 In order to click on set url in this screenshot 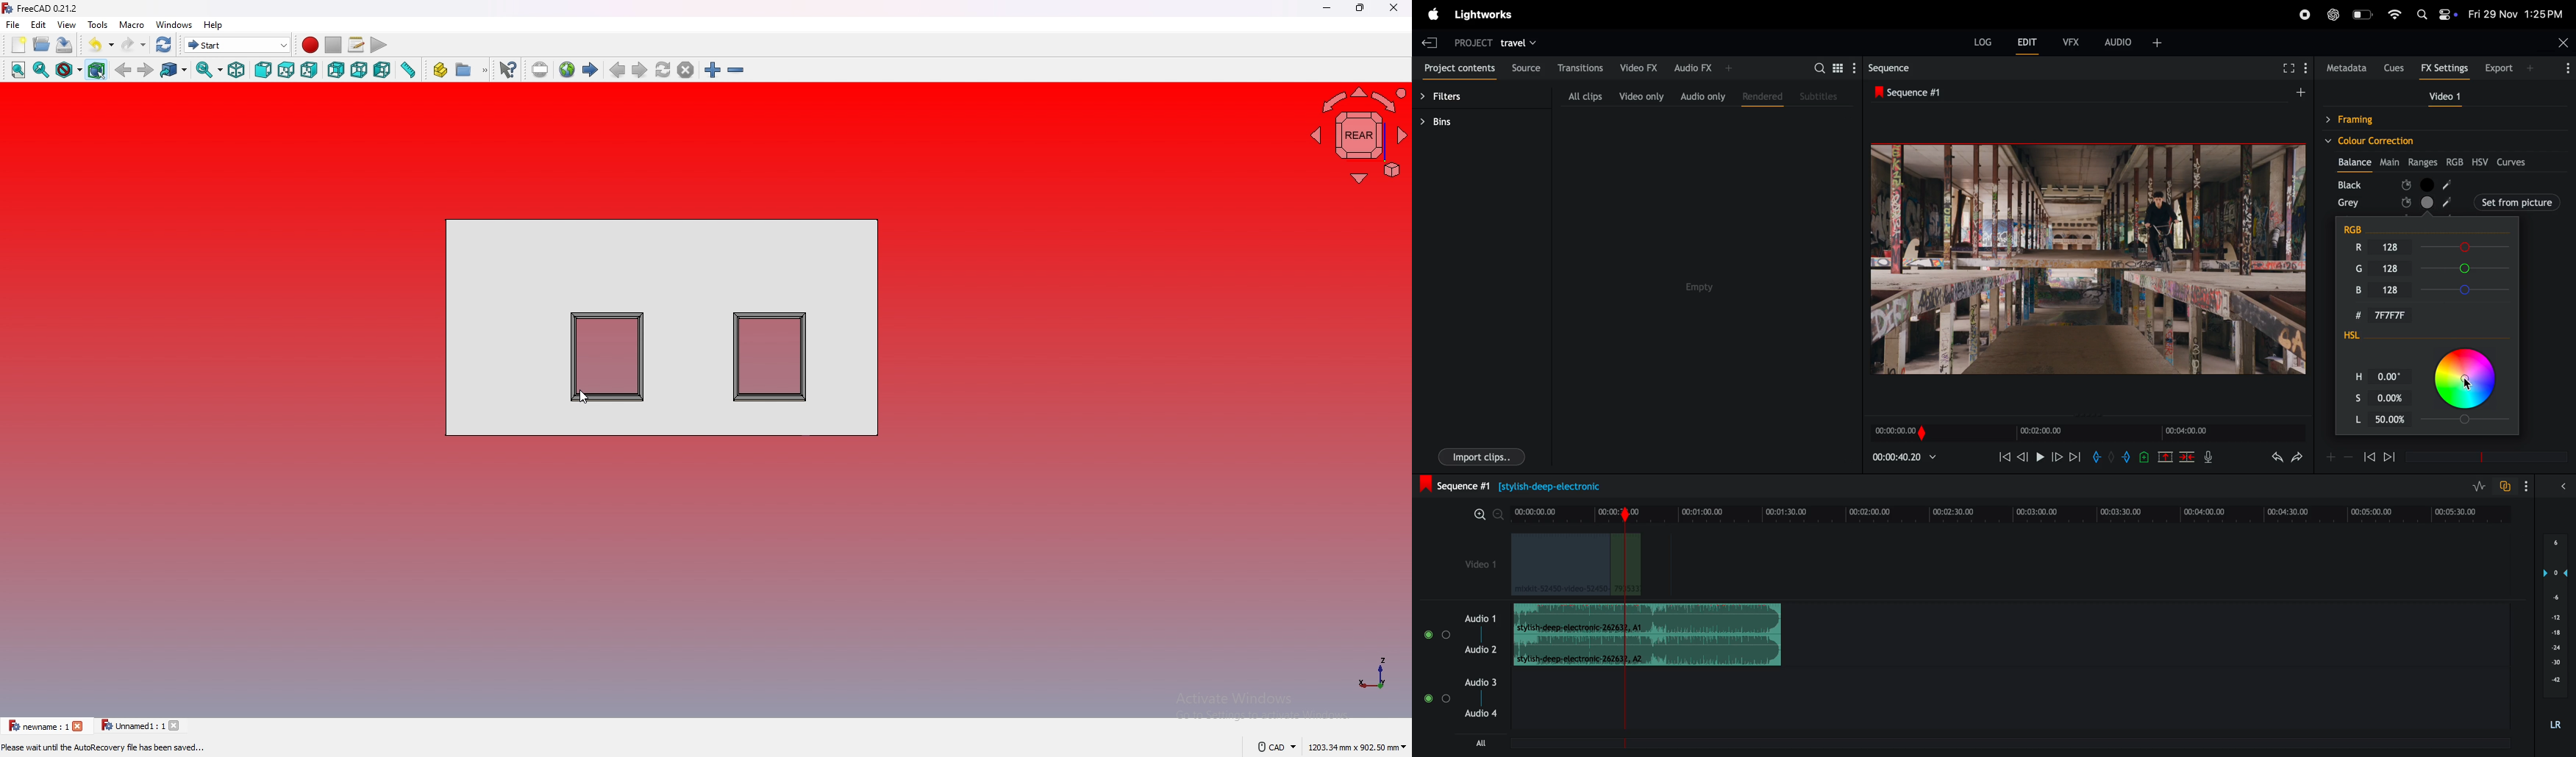, I will do `click(539, 69)`.